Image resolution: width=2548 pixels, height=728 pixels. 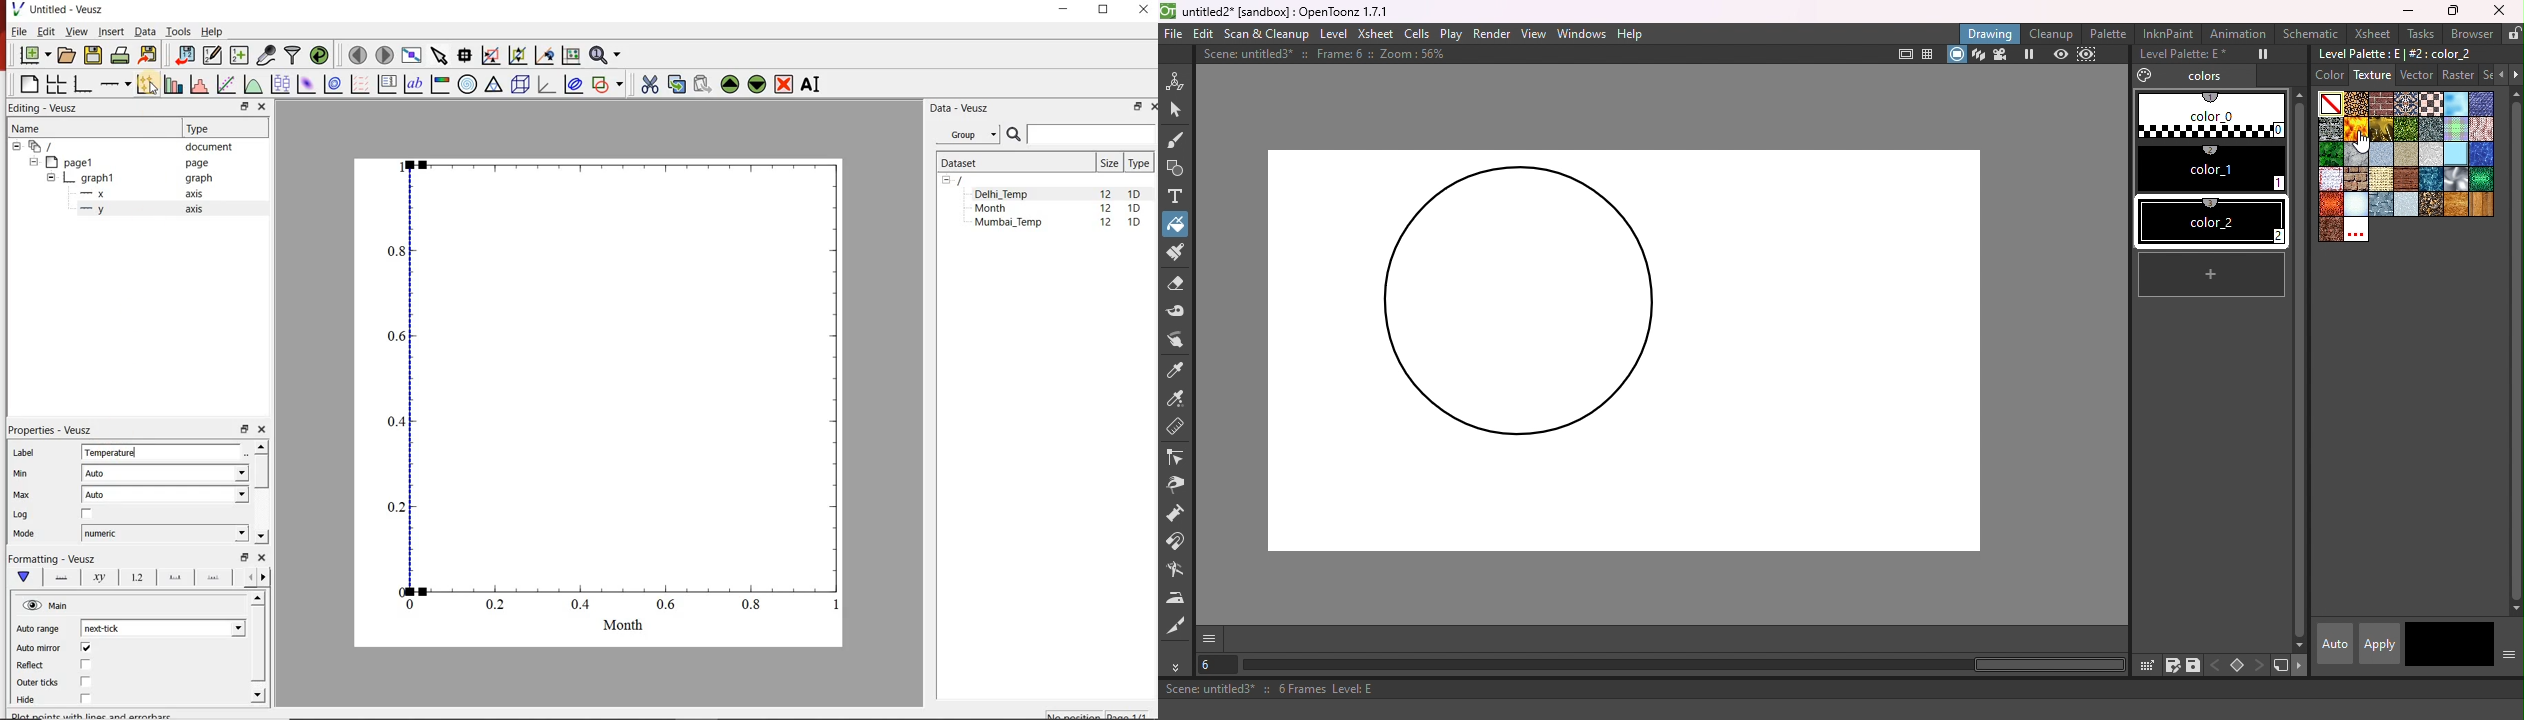 What do you see at coordinates (173, 577) in the screenshot?
I see `major ticks` at bounding box center [173, 577].